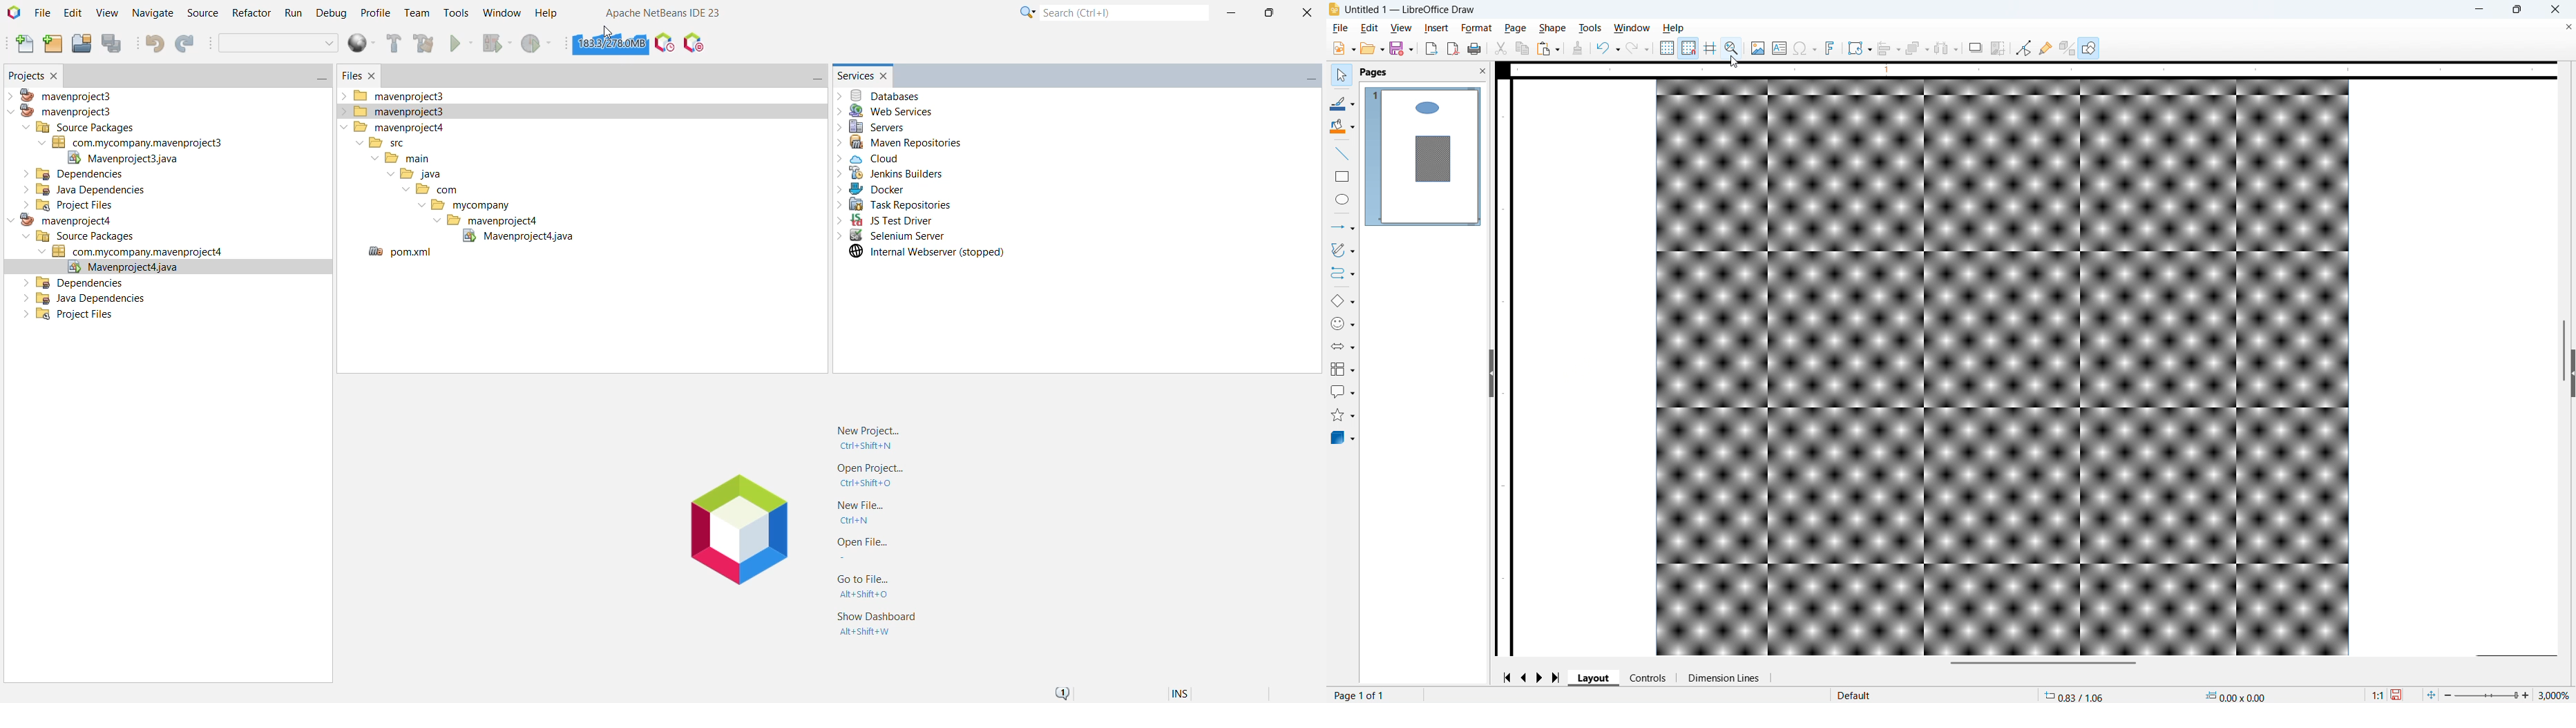 This screenshot has height=728, width=2576. What do you see at coordinates (1735, 61) in the screenshot?
I see `Cursor ` at bounding box center [1735, 61].